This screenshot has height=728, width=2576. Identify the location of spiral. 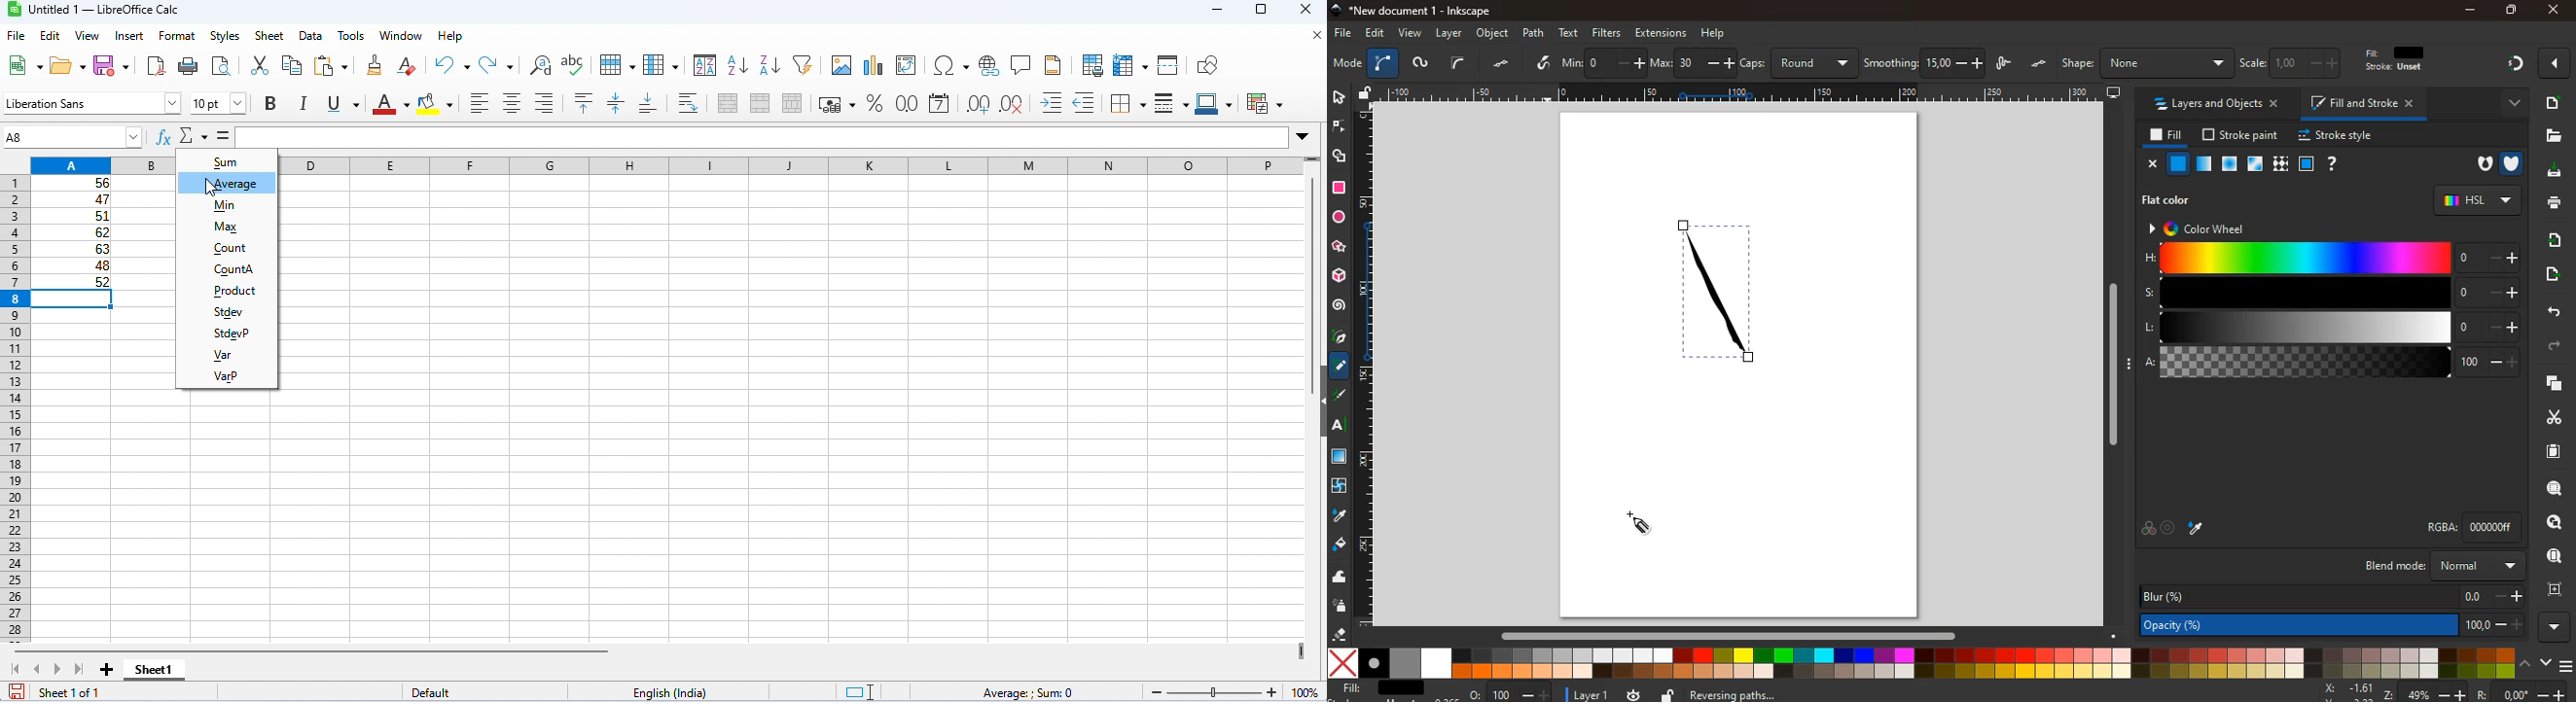
(1339, 305).